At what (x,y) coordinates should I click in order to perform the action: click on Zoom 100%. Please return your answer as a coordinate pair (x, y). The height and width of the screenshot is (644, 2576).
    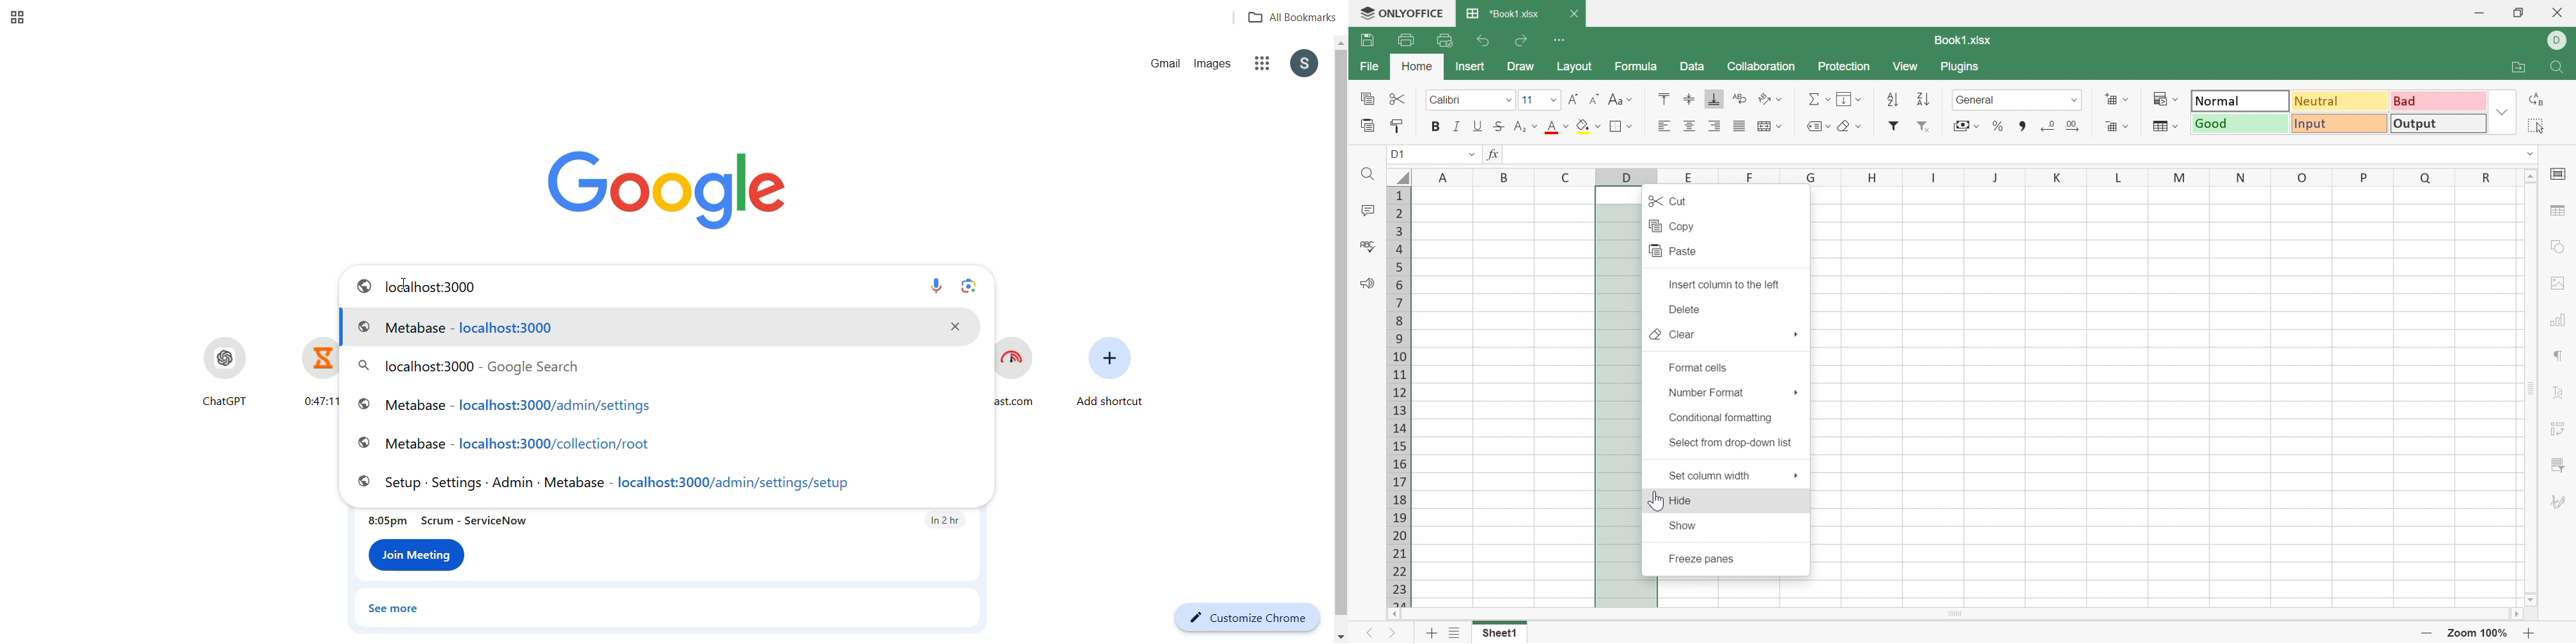
    Looking at the image, I should click on (2478, 632).